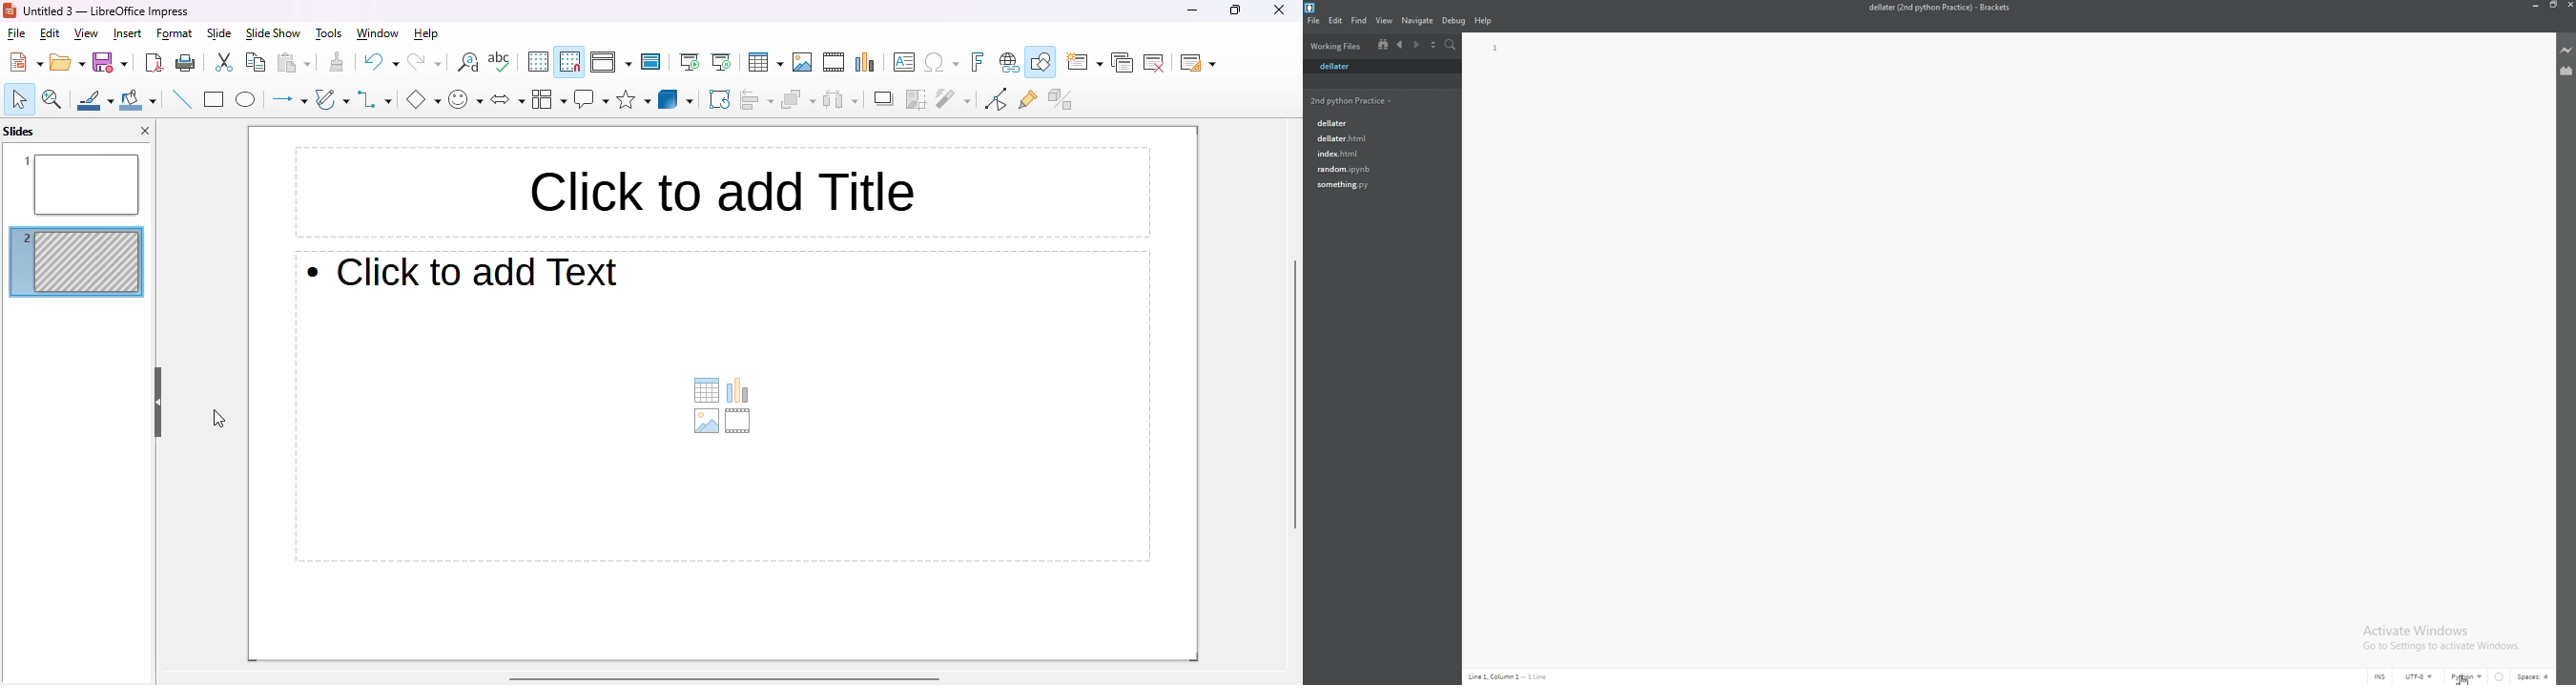 The image size is (2576, 700). I want to click on line number, so click(1497, 48).